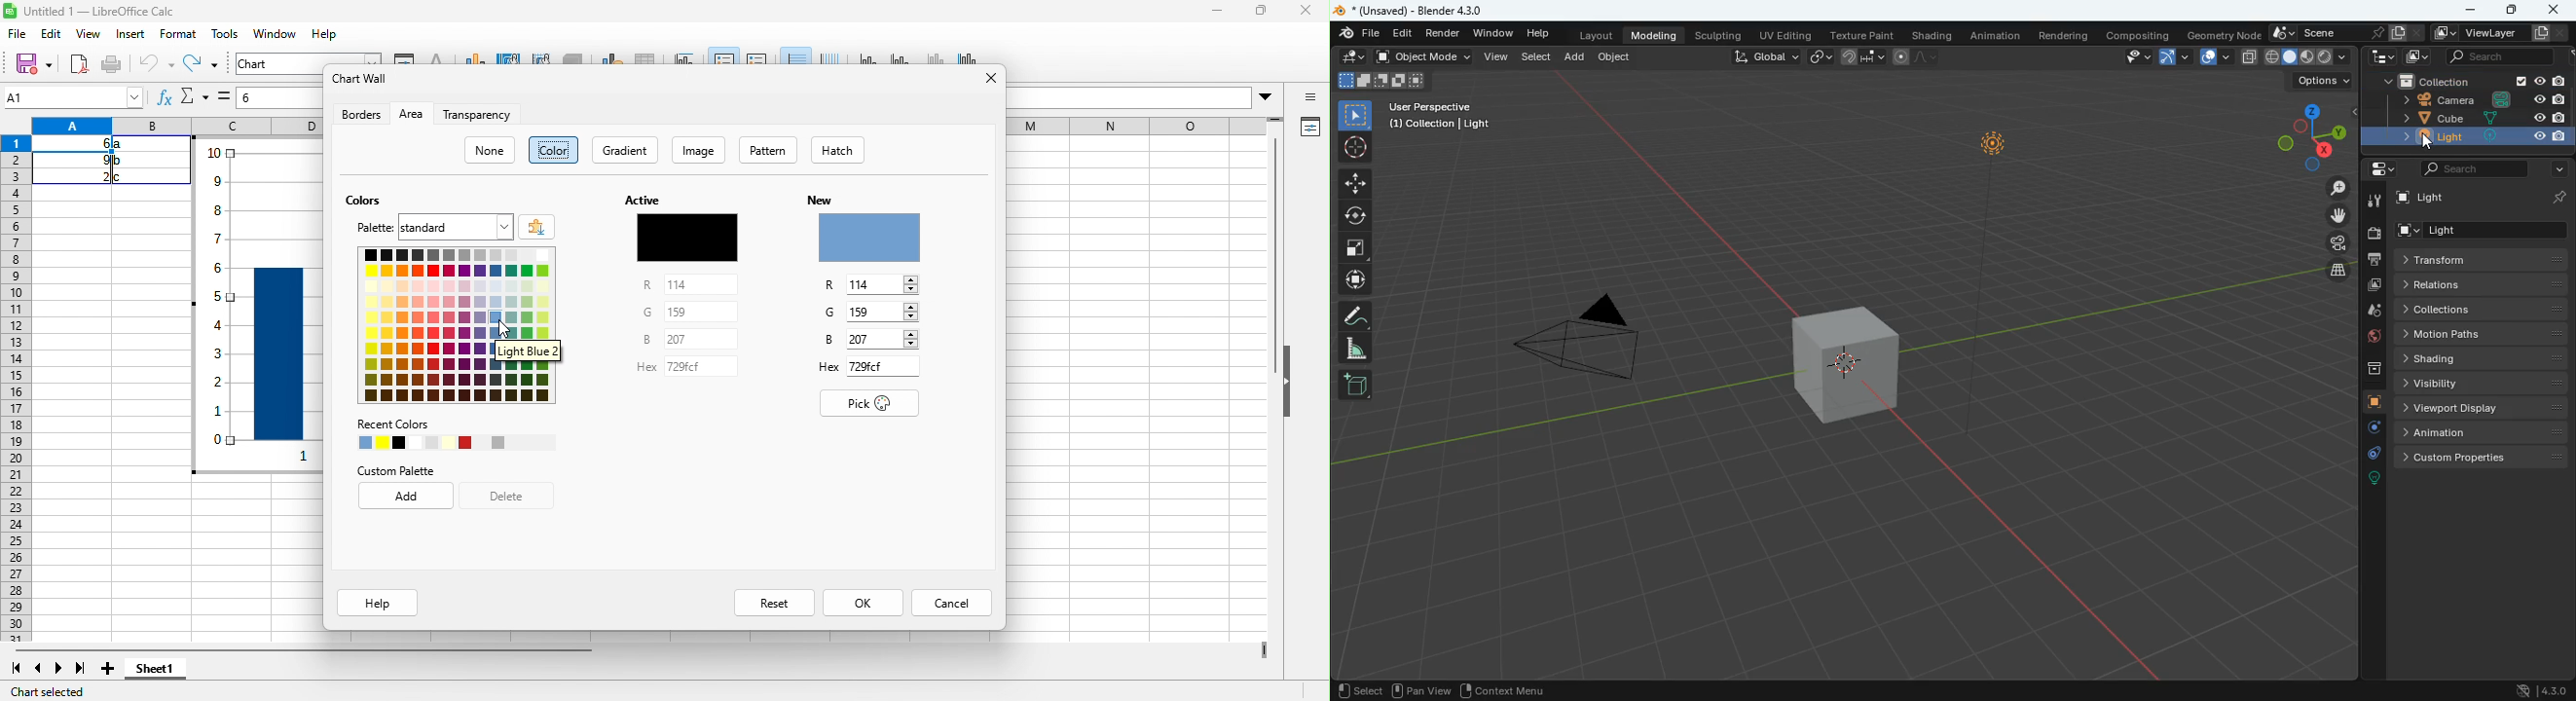 This screenshot has height=728, width=2576. What do you see at coordinates (323, 35) in the screenshot?
I see `help` at bounding box center [323, 35].